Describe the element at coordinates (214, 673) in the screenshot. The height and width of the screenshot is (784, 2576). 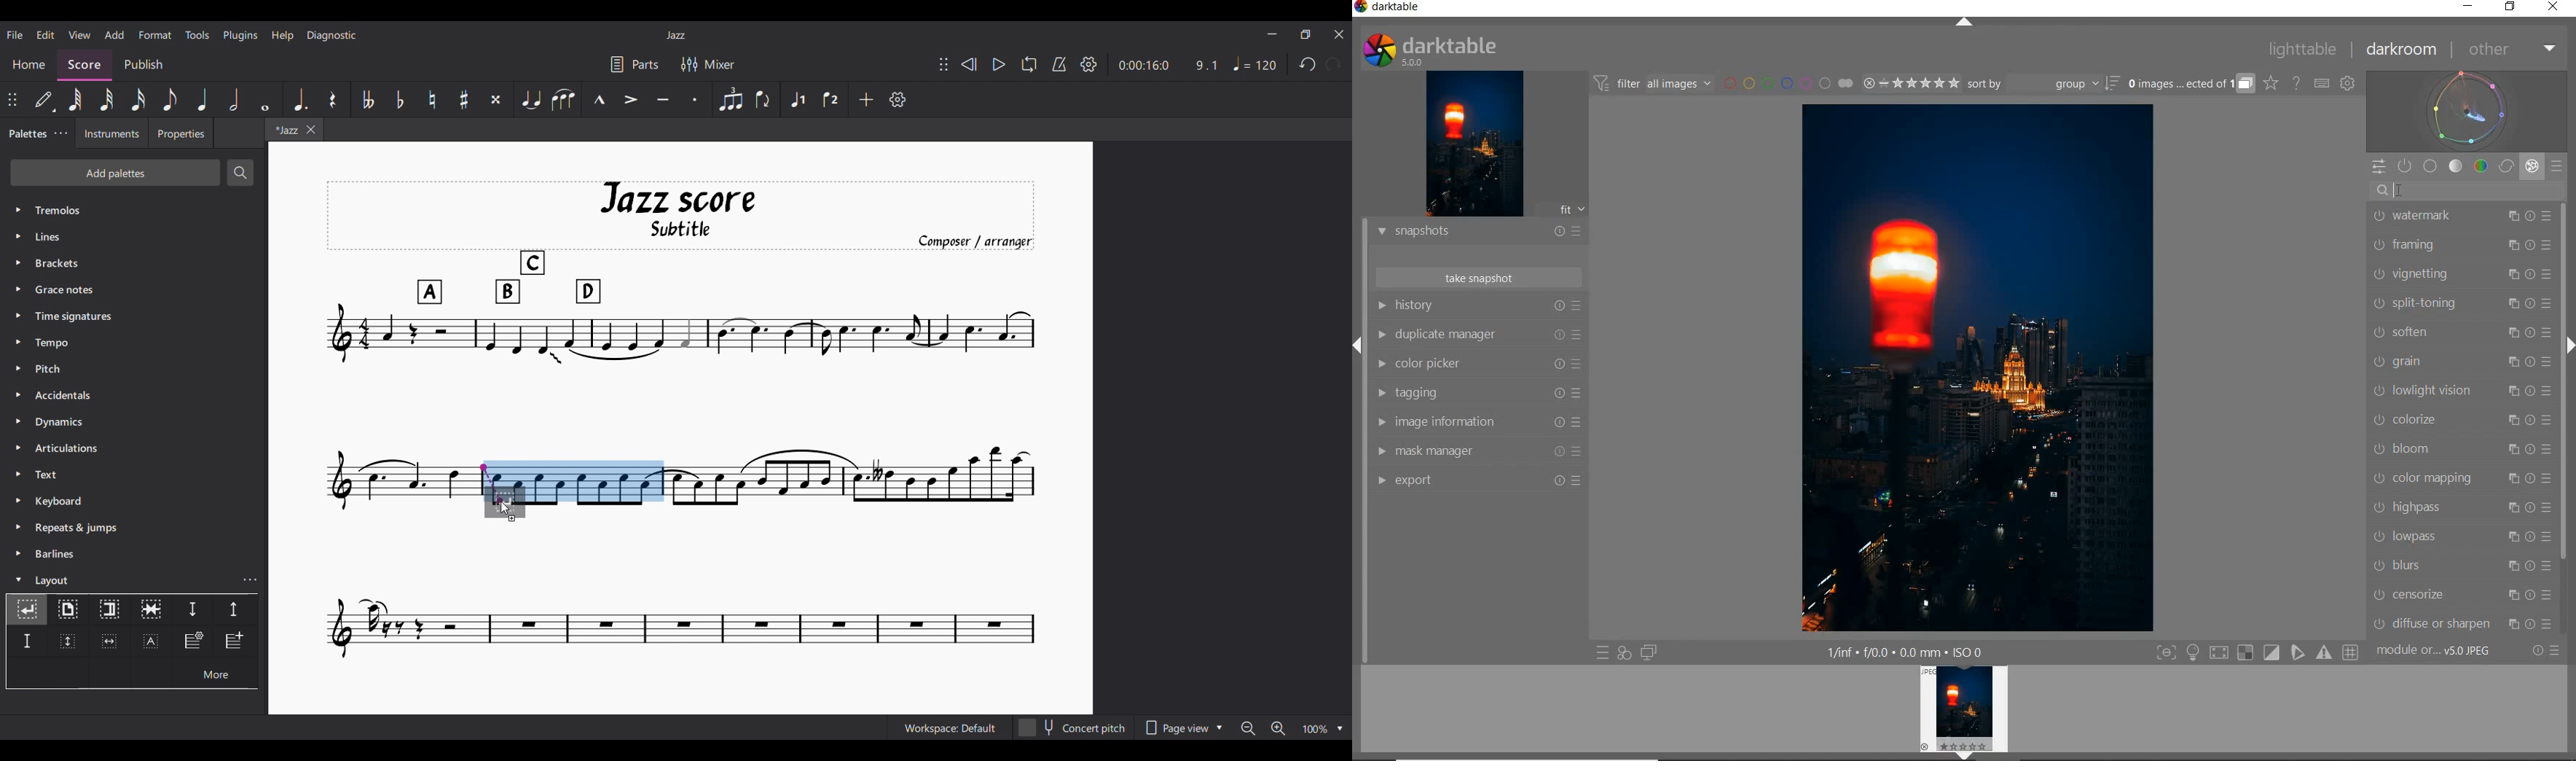
I see `More` at that location.